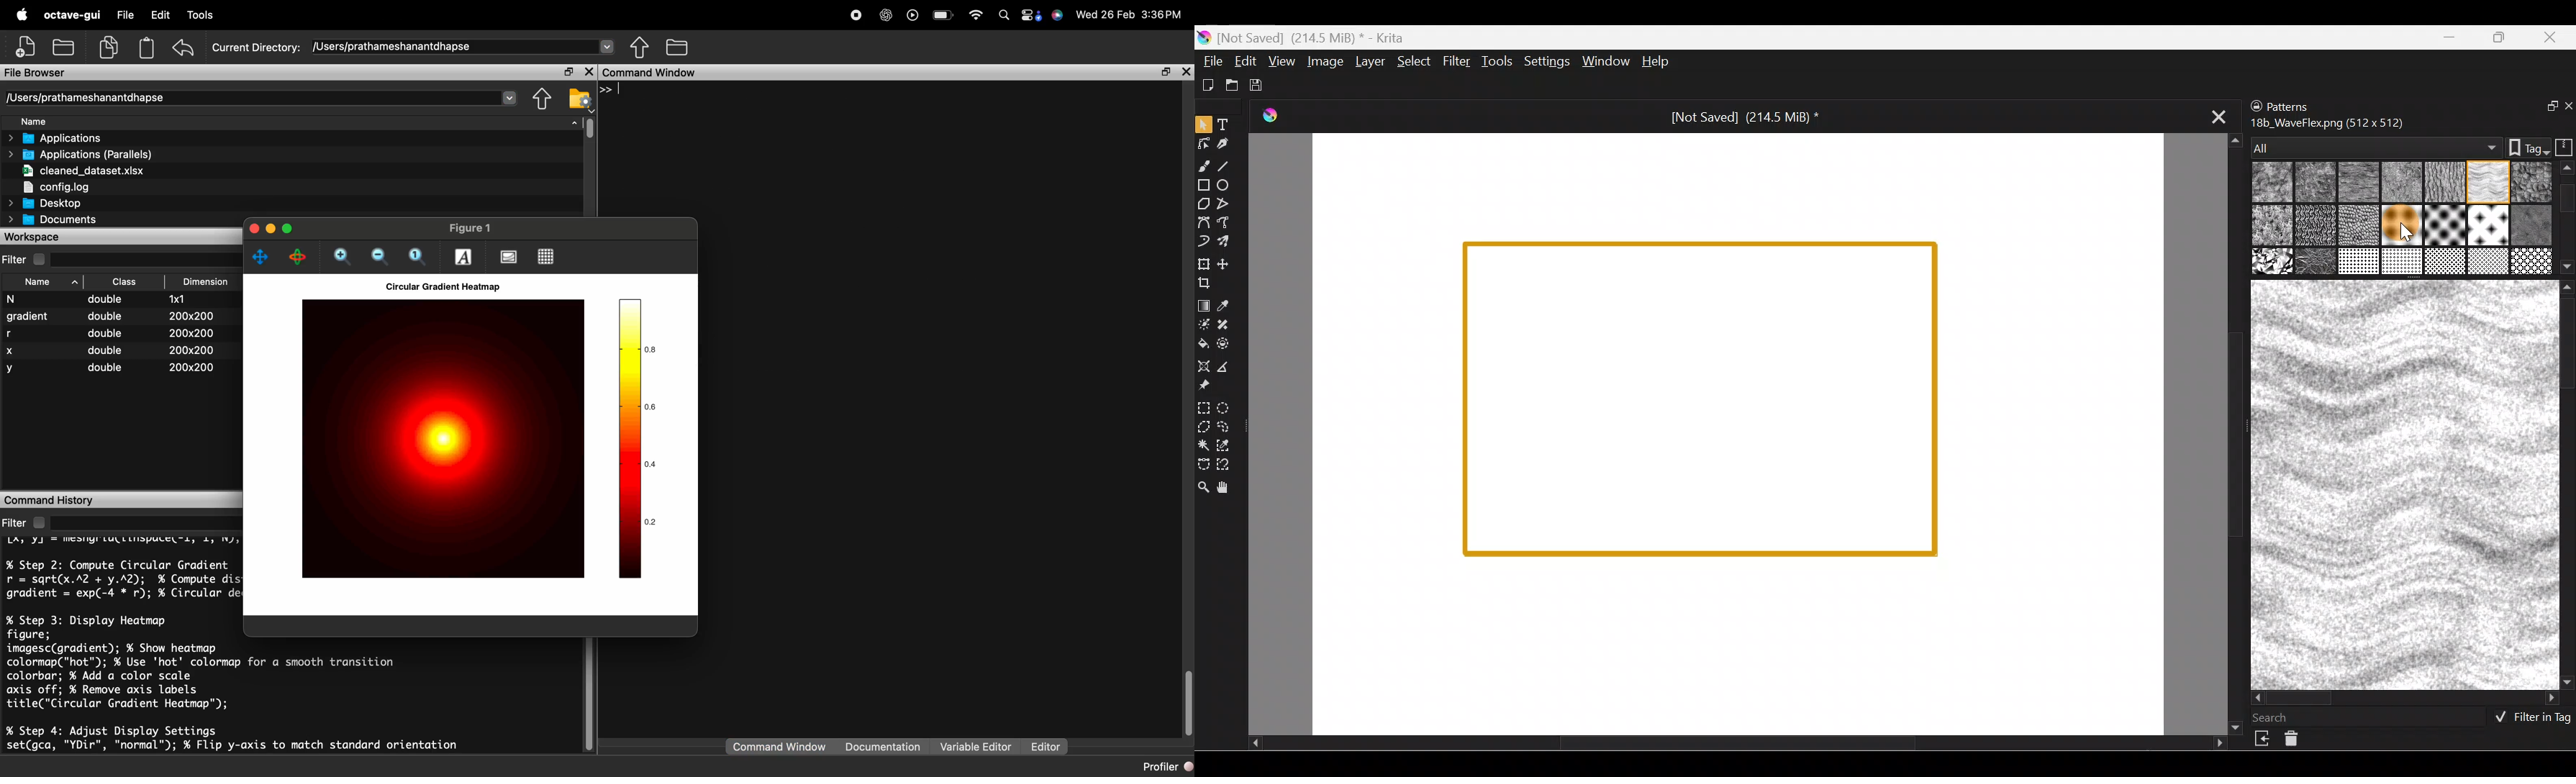 The height and width of the screenshot is (784, 2576). I want to click on File, so click(126, 15).